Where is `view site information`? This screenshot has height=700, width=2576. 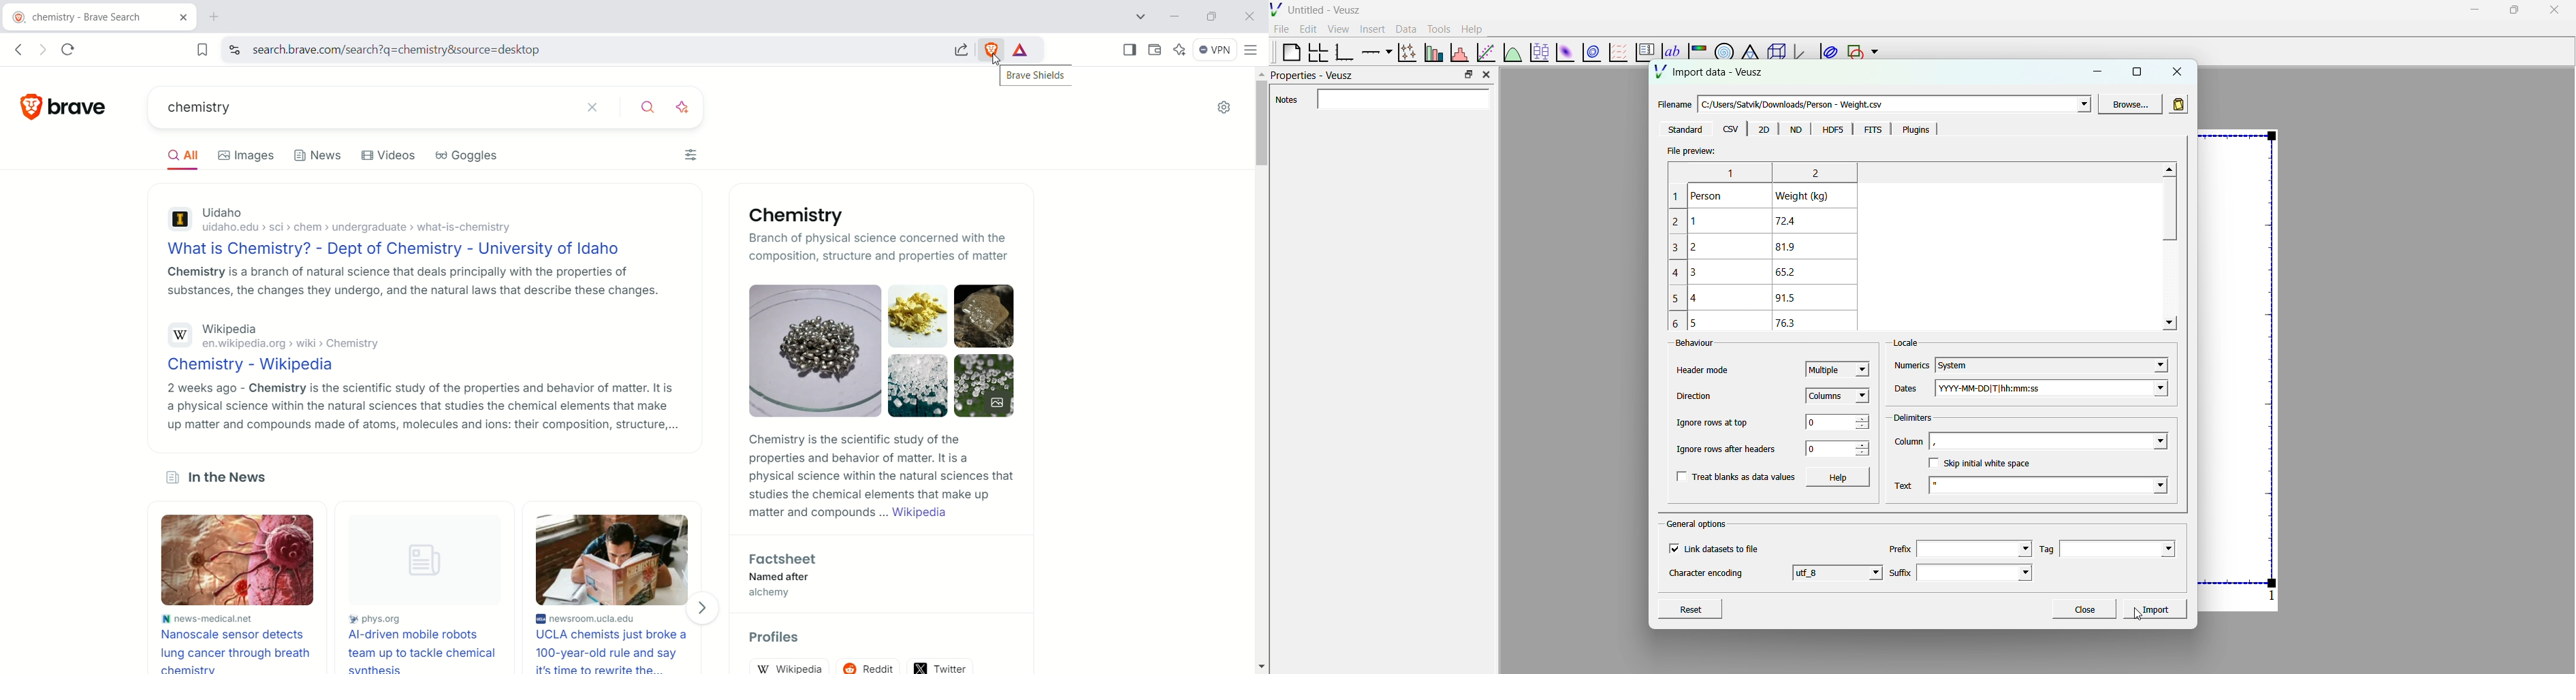 view site information is located at coordinates (234, 50).